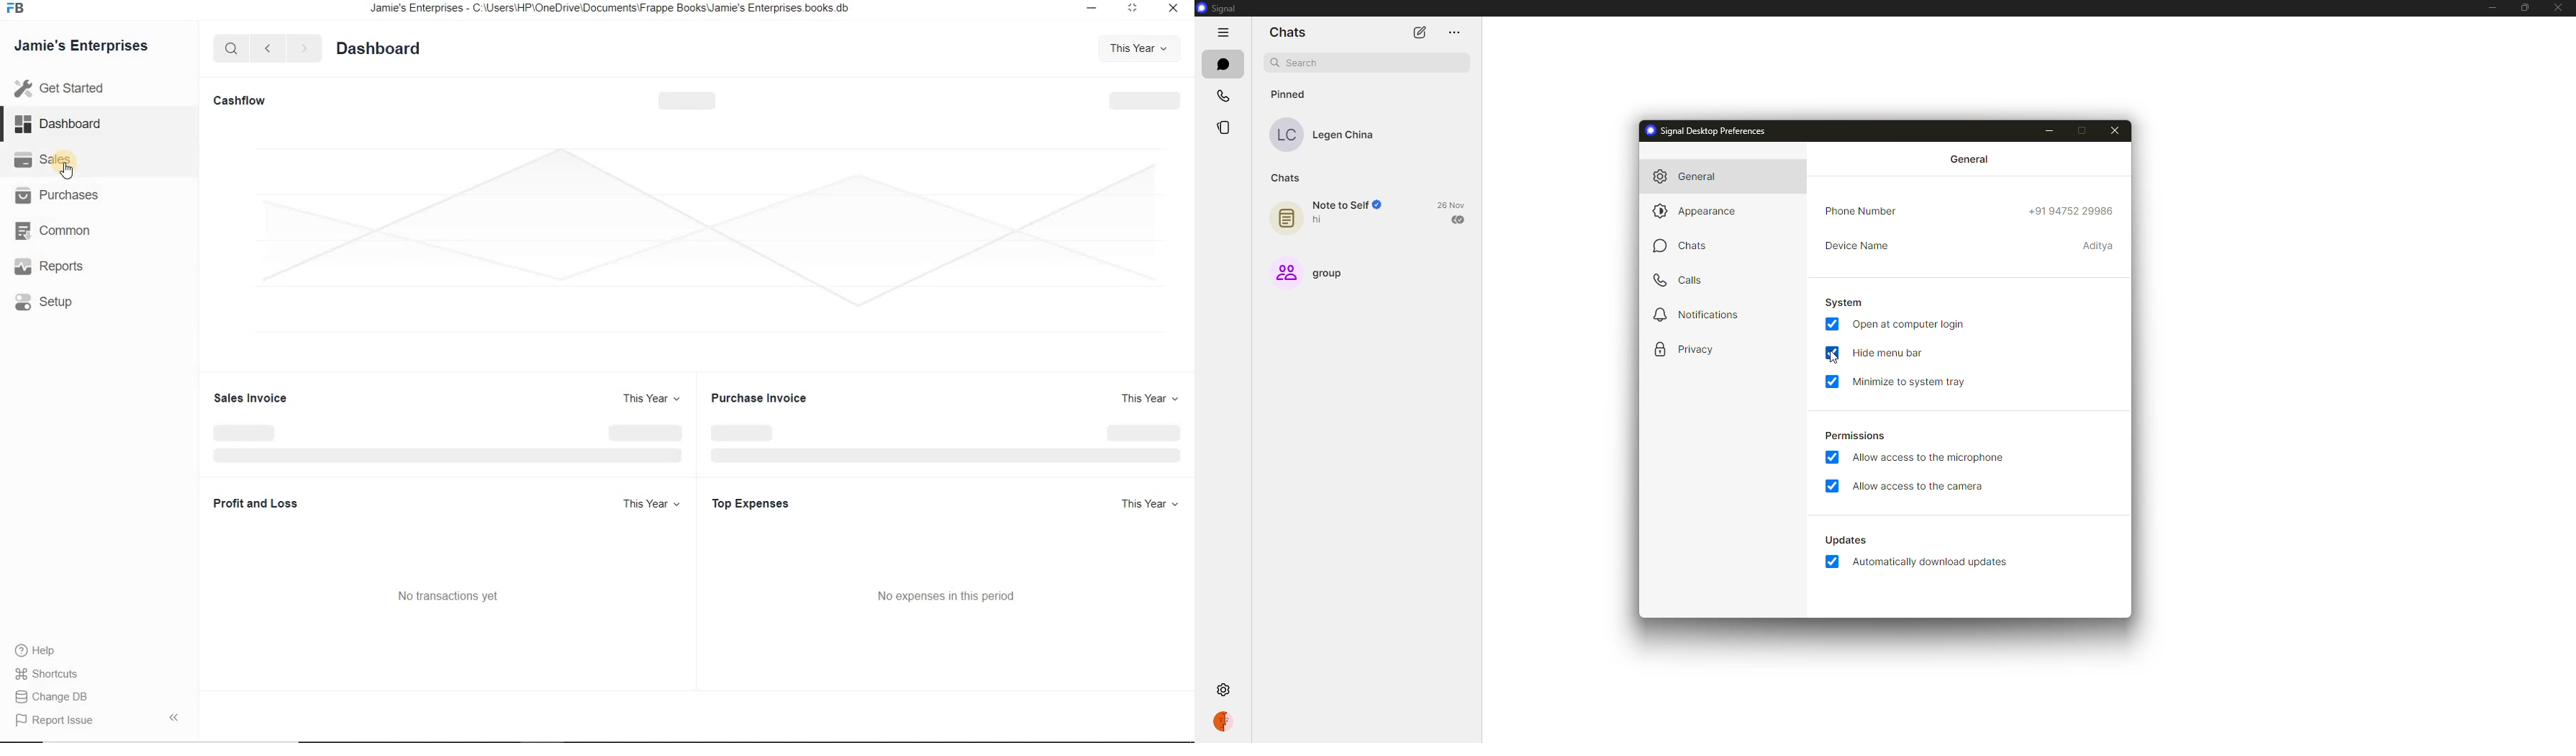 The height and width of the screenshot is (756, 2576). Describe the element at coordinates (174, 717) in the screenshot. I see `hide` at that location.